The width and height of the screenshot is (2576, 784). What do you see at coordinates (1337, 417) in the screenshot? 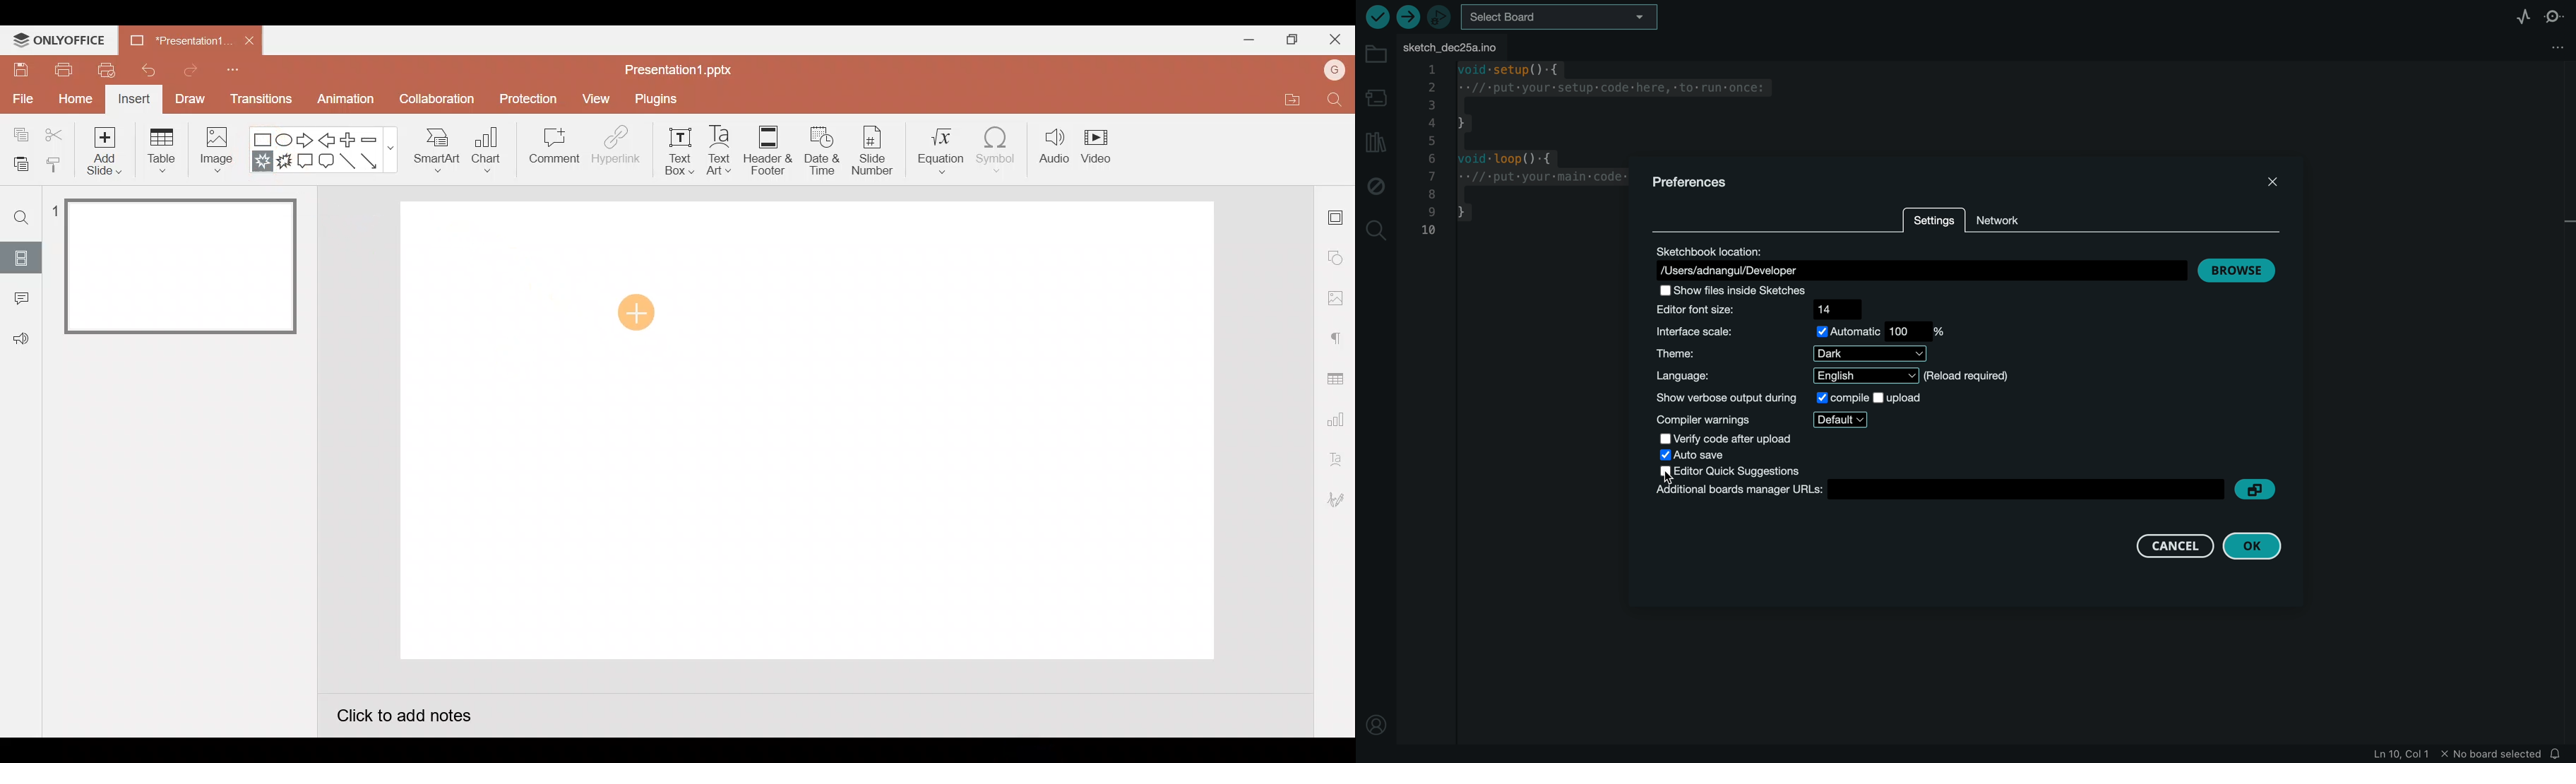
I see `Chart settings` at bounding box center [1337, 417].